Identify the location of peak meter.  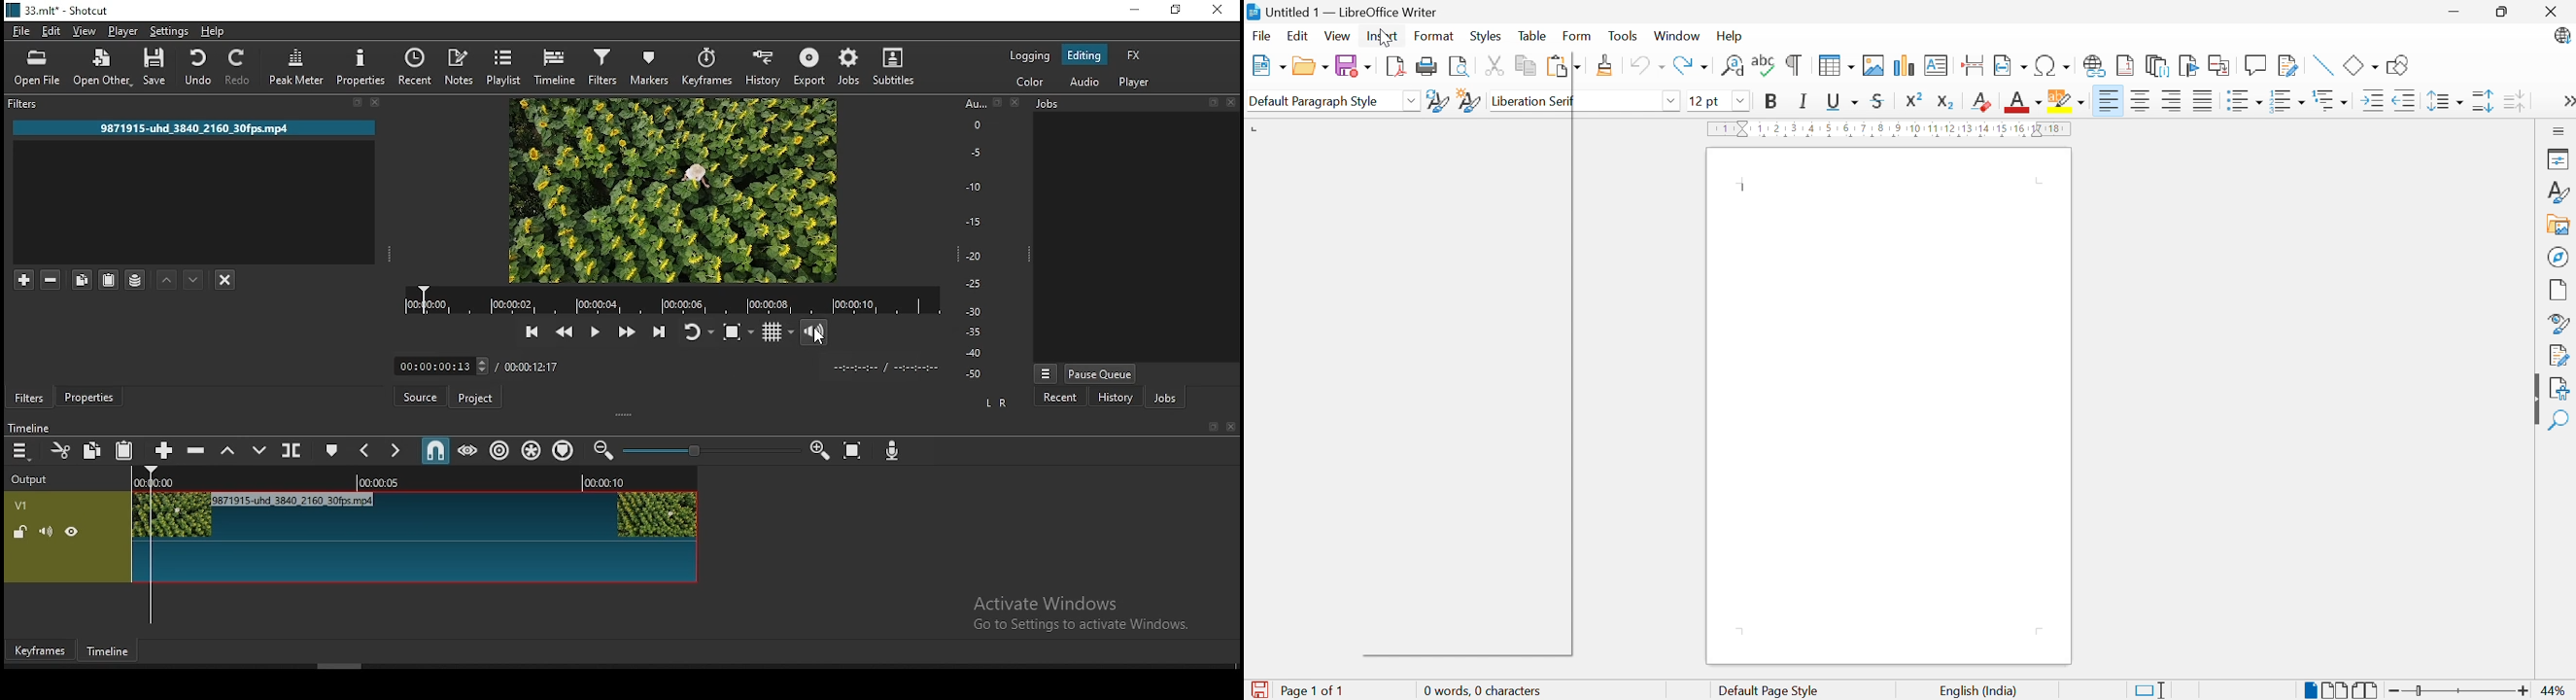
(298, 68).